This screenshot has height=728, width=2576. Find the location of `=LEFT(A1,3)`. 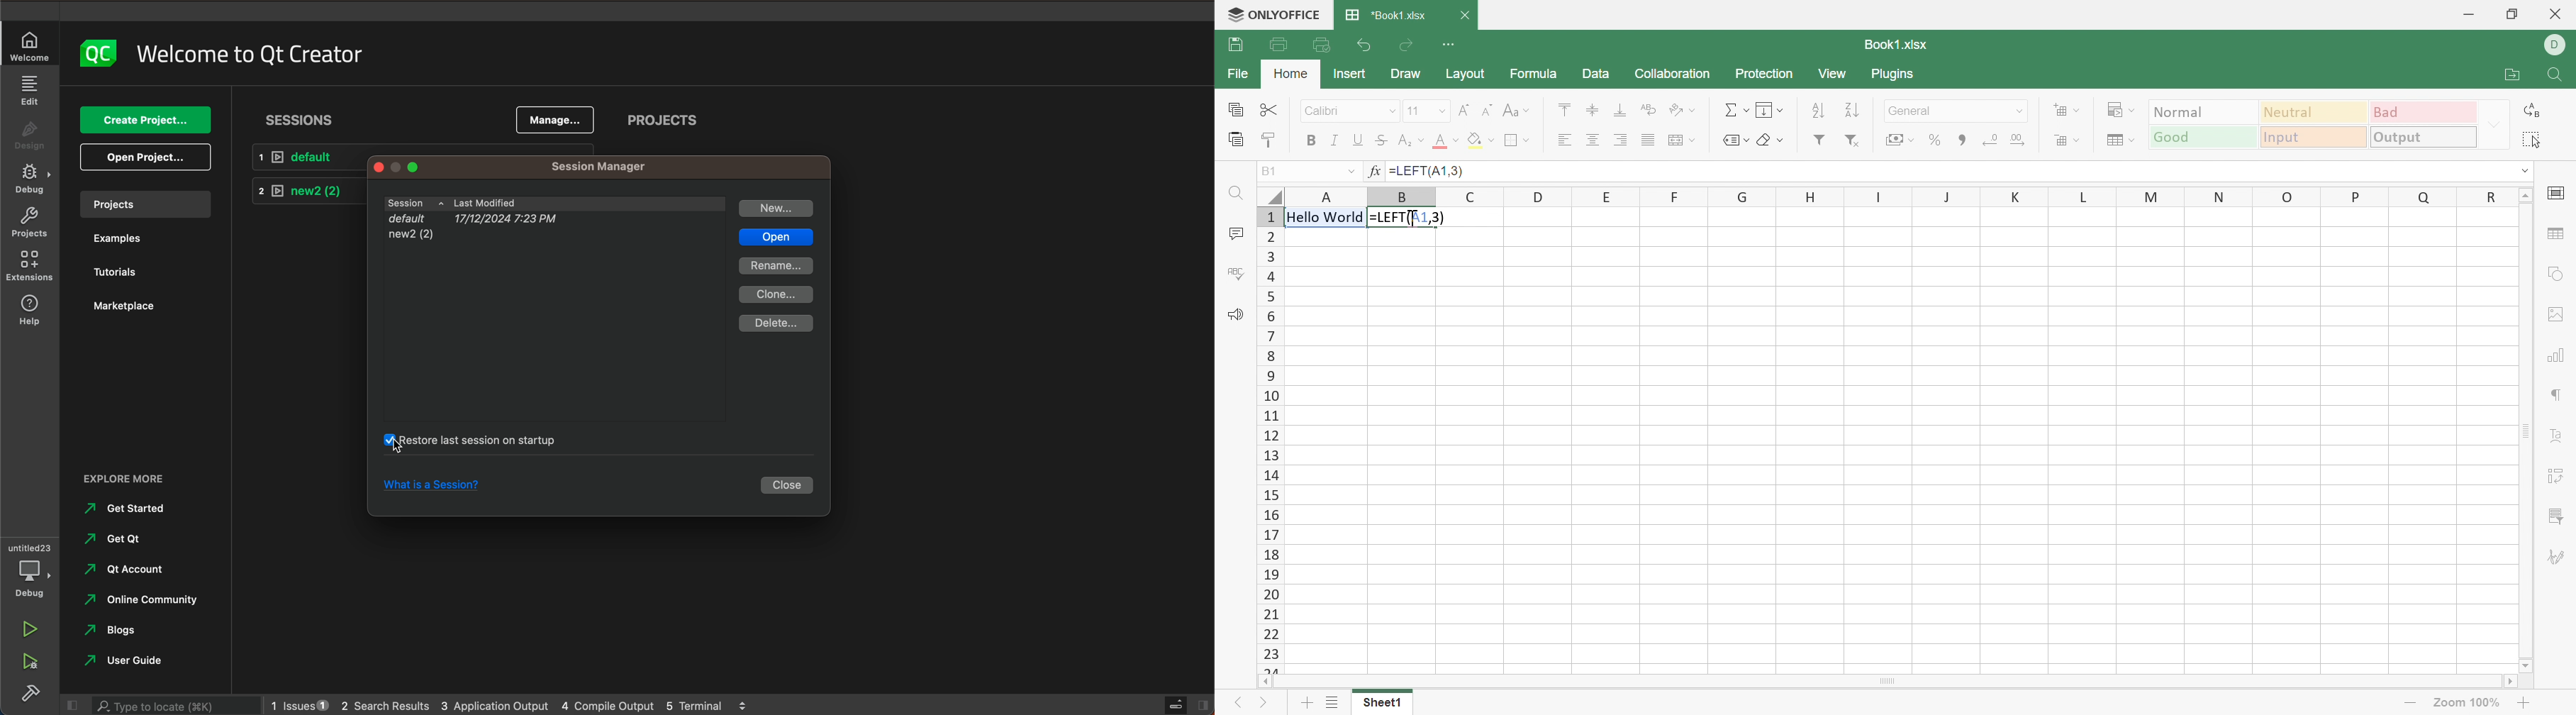

=LEFT(A1,3) is located at coordinates (1427, 171).